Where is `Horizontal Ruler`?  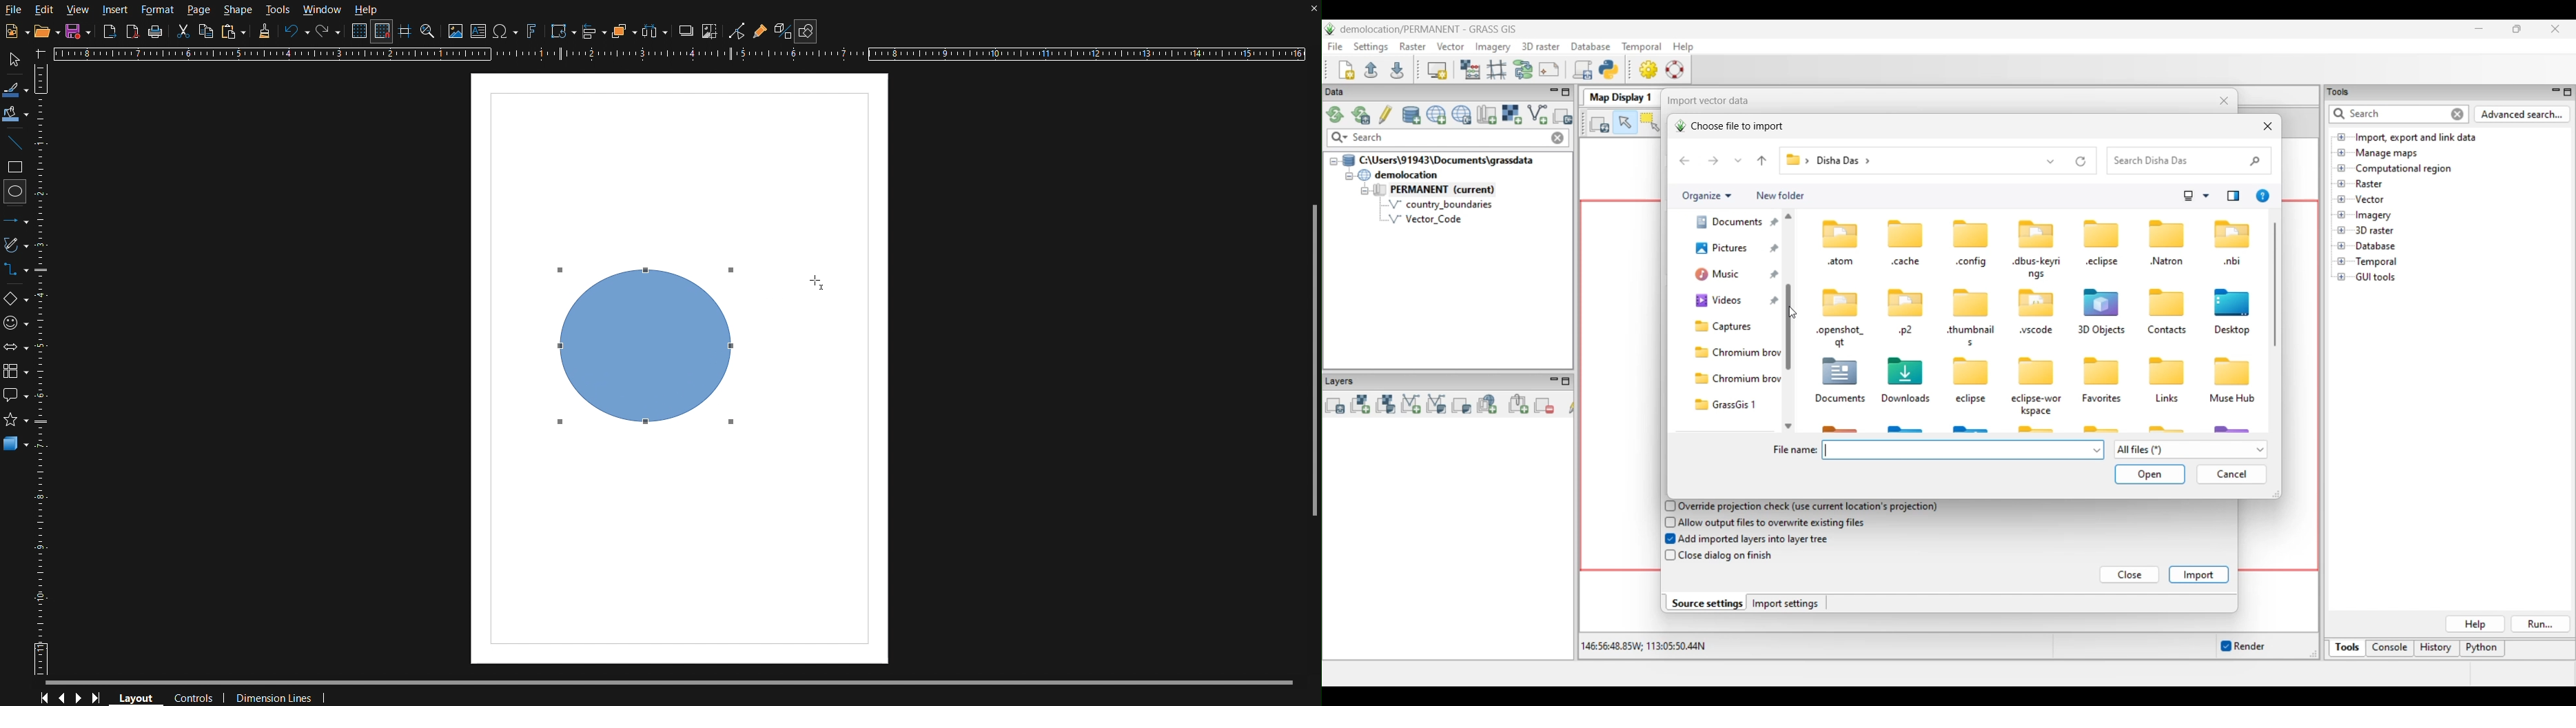
Horizontal Ruler is located at coordinates (686, 54).